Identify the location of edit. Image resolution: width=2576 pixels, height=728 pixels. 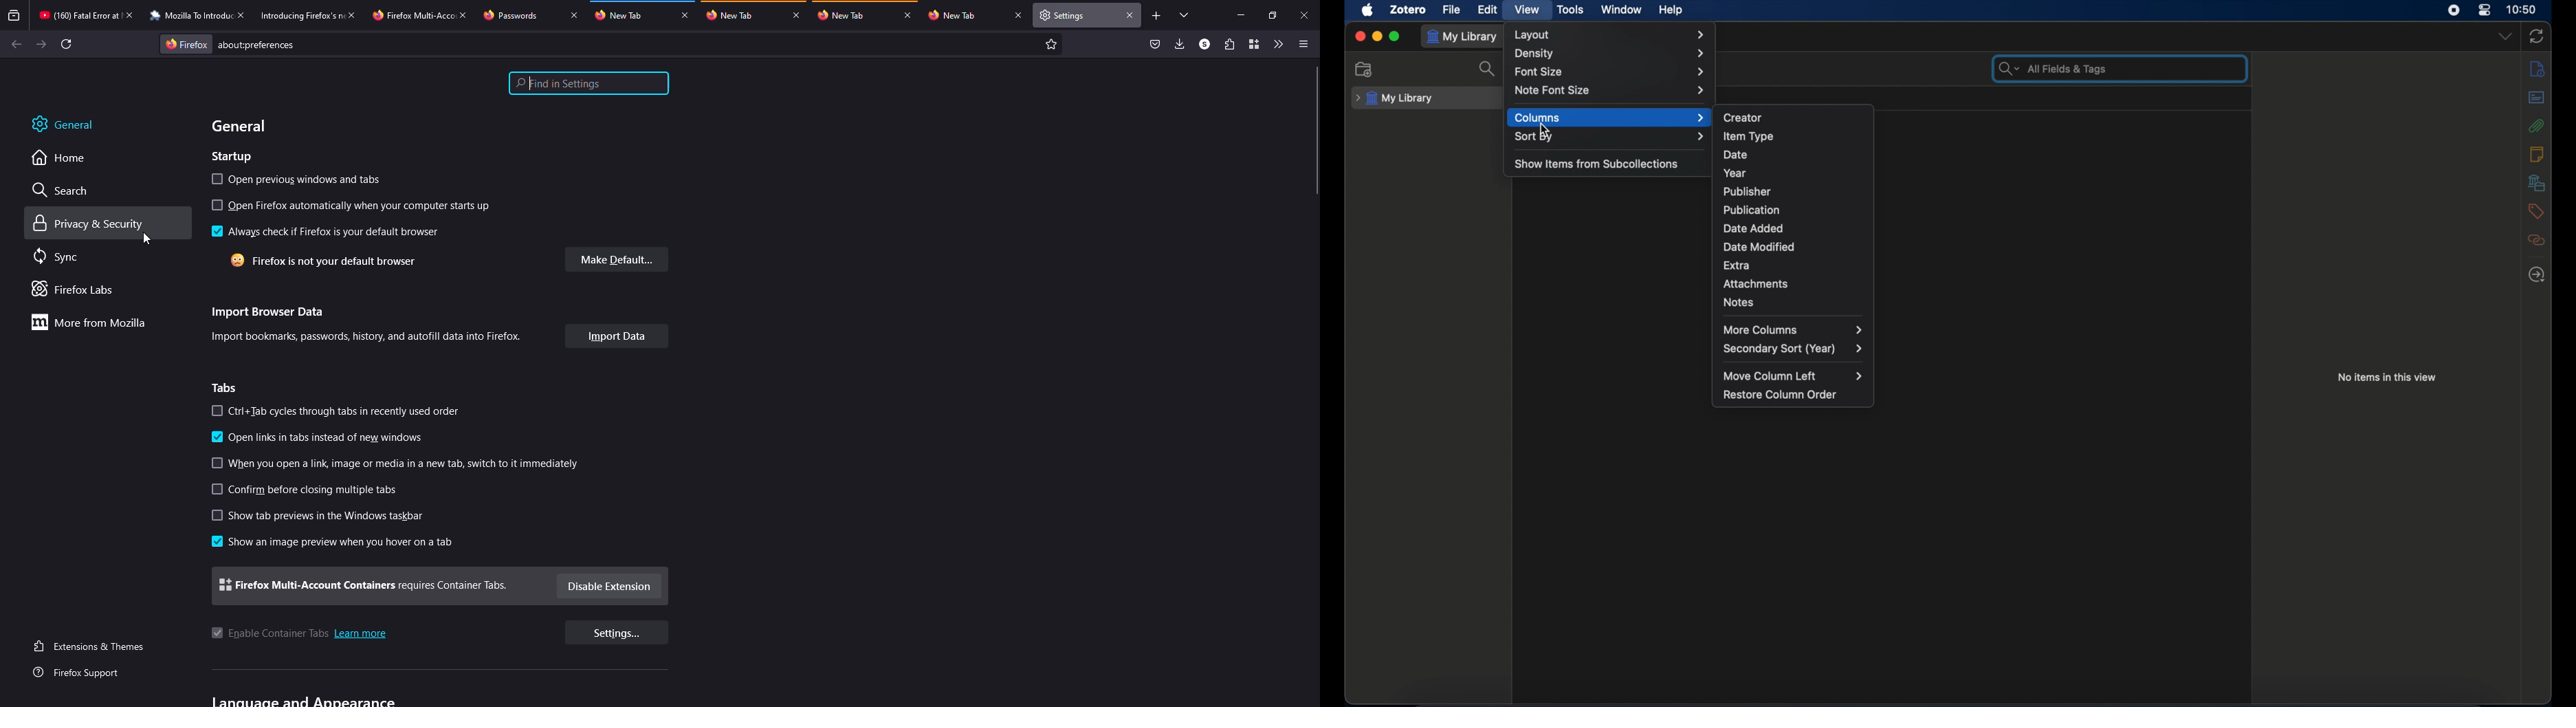
(1488, 10).